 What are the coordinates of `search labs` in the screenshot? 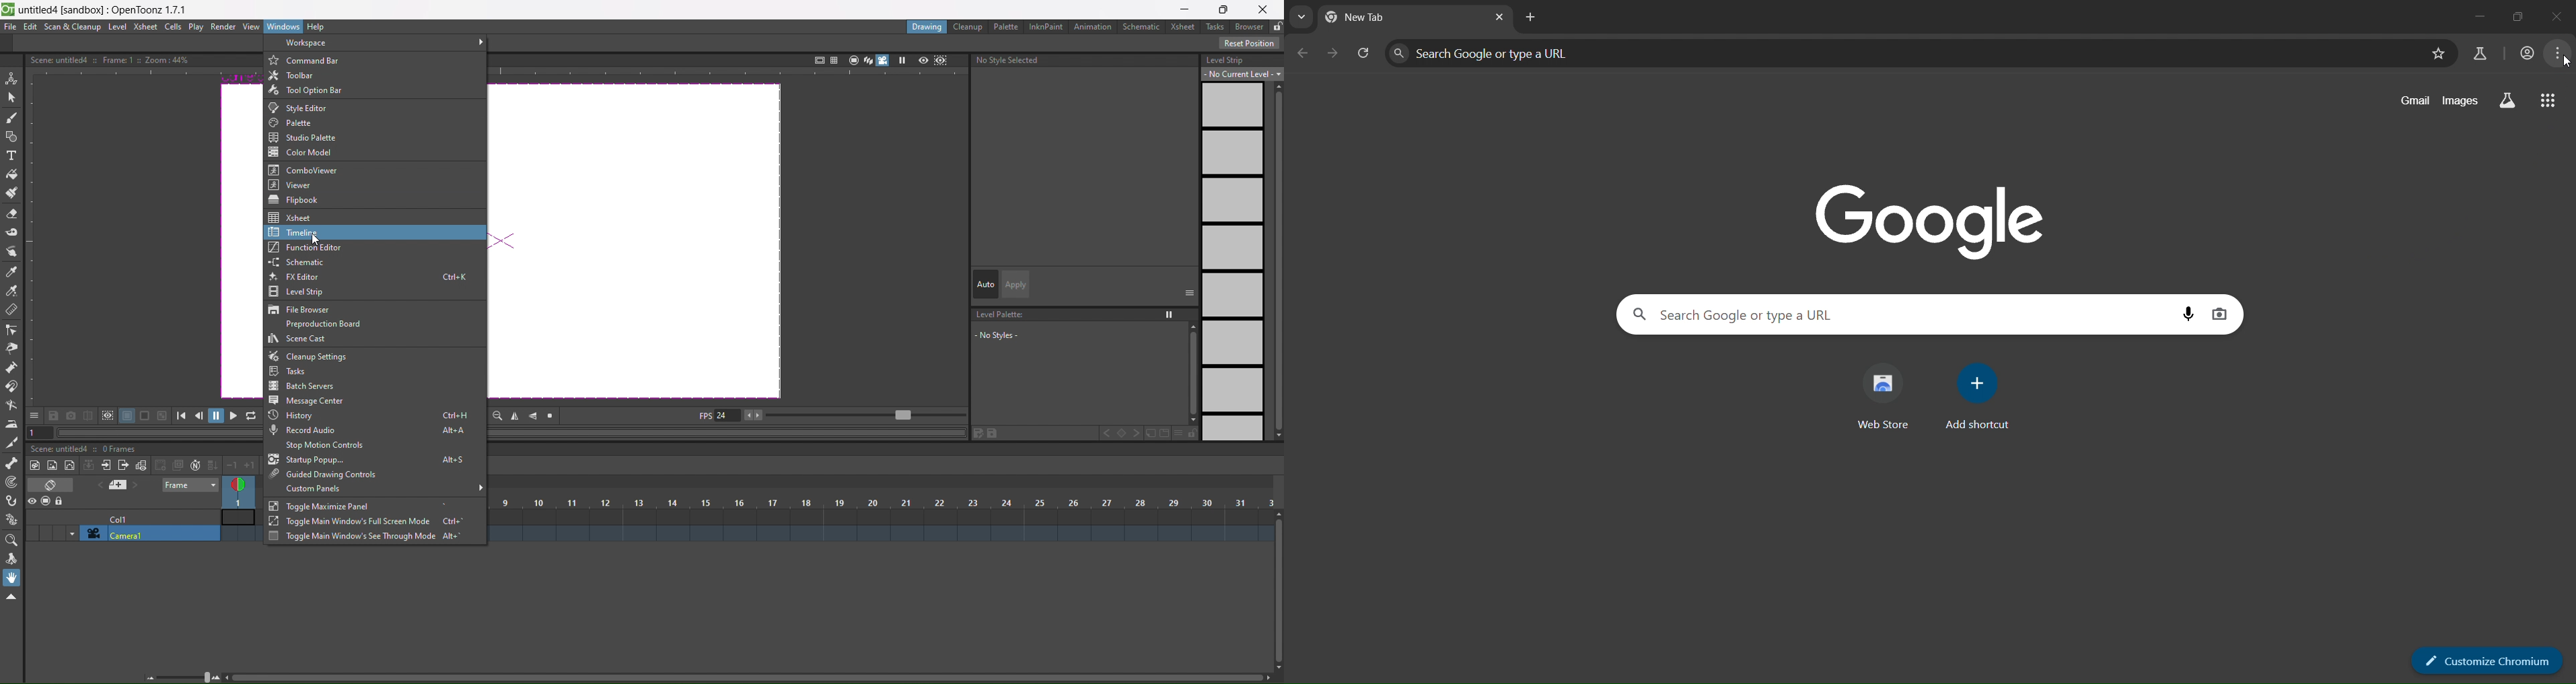 It's located at (1906, 53).